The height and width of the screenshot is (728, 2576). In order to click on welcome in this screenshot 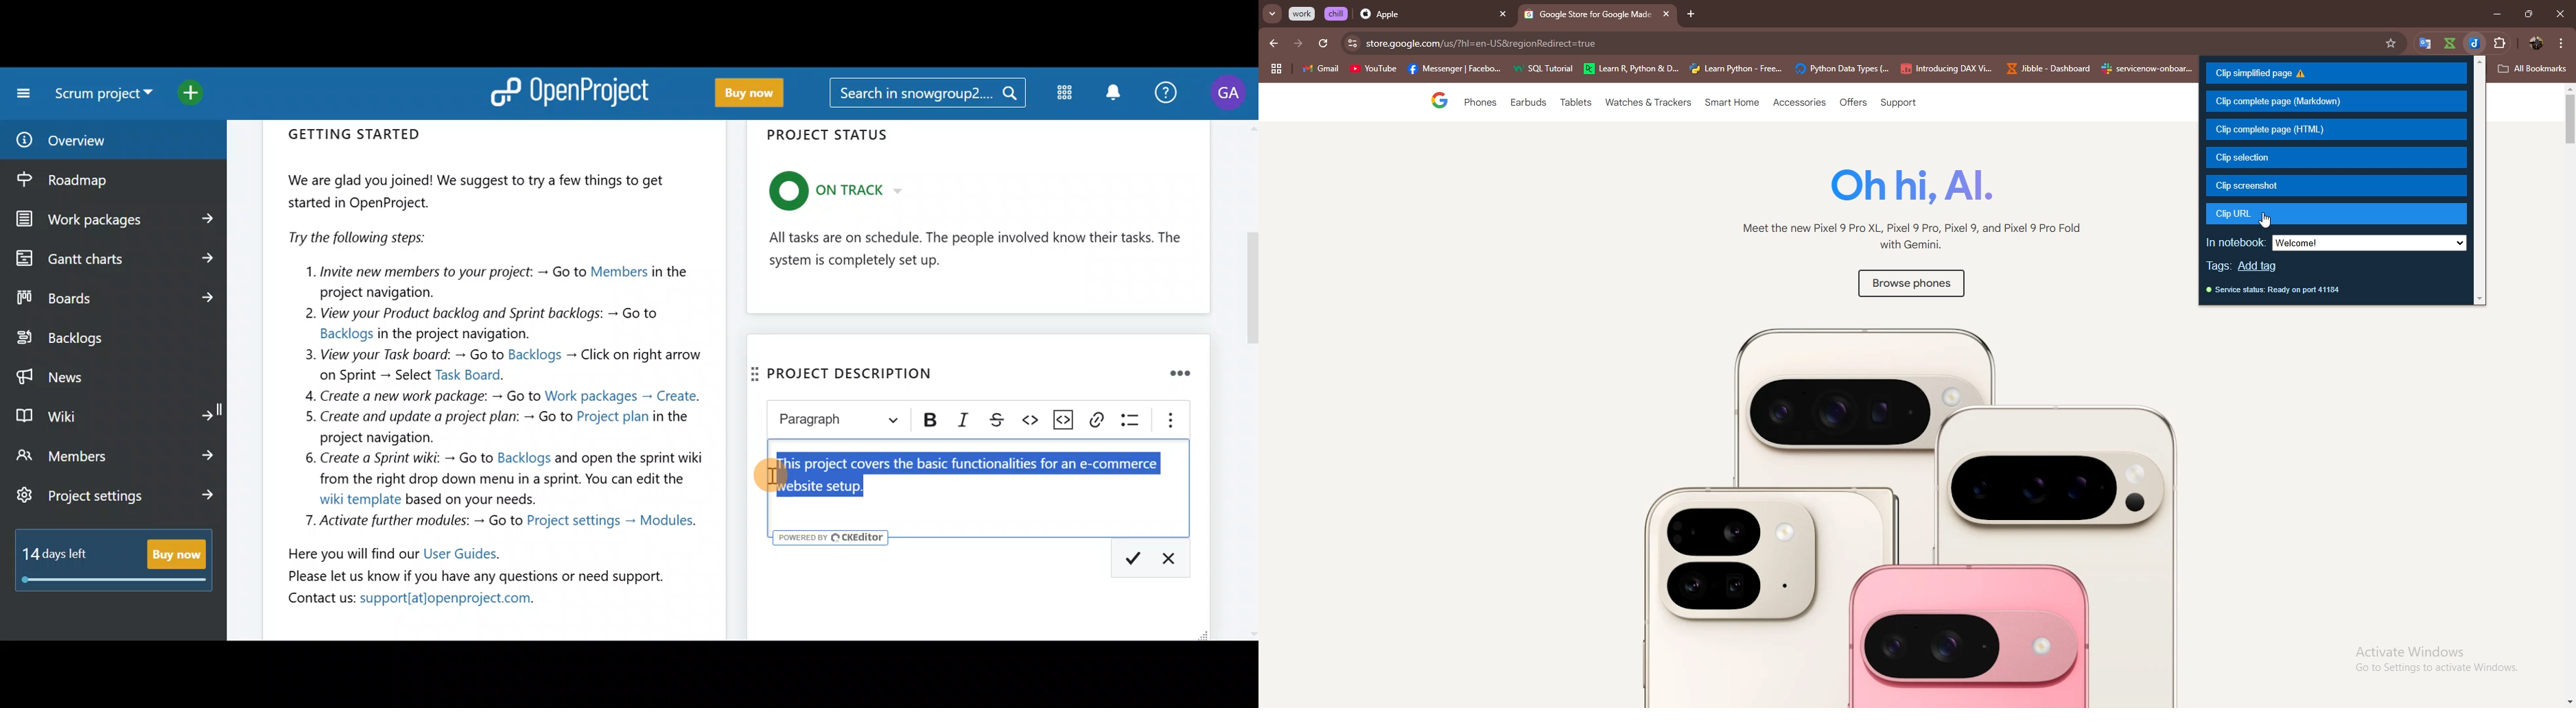, I will do `click(2373, 244)`.